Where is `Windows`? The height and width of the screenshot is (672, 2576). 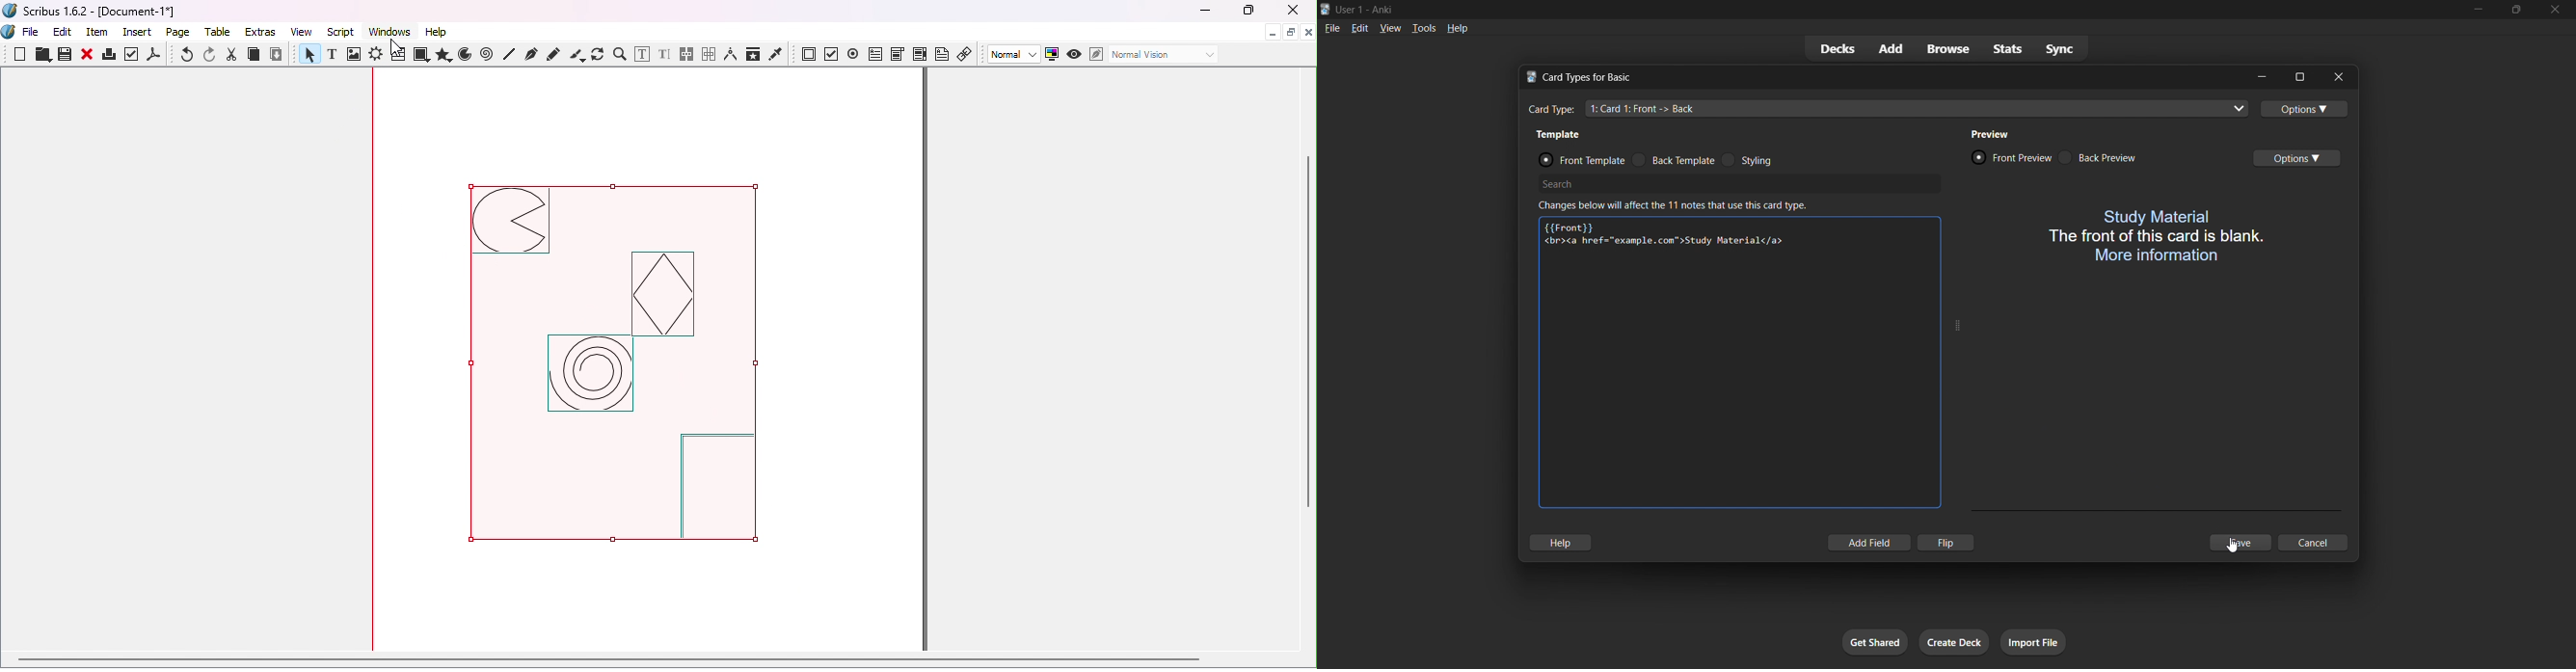
Windows is located at coordinates (389, 32).